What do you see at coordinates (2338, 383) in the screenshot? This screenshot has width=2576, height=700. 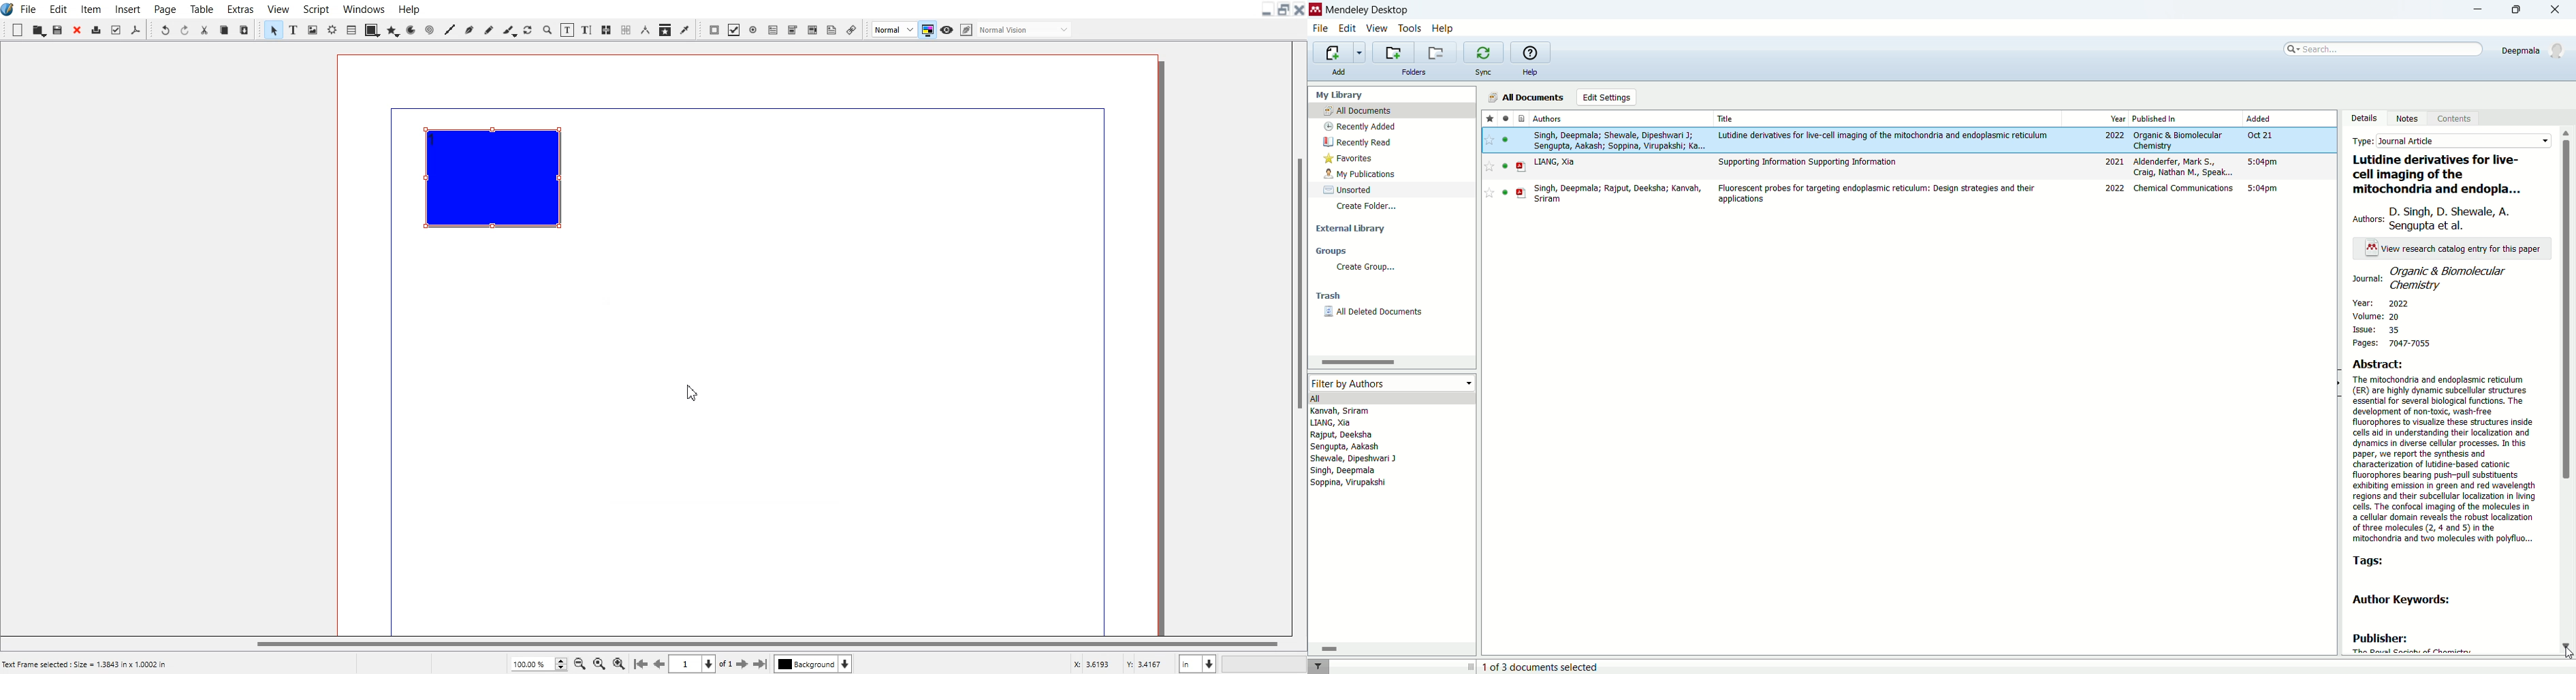 I see `toggle hide/show` at bounding box center [2338, 383].